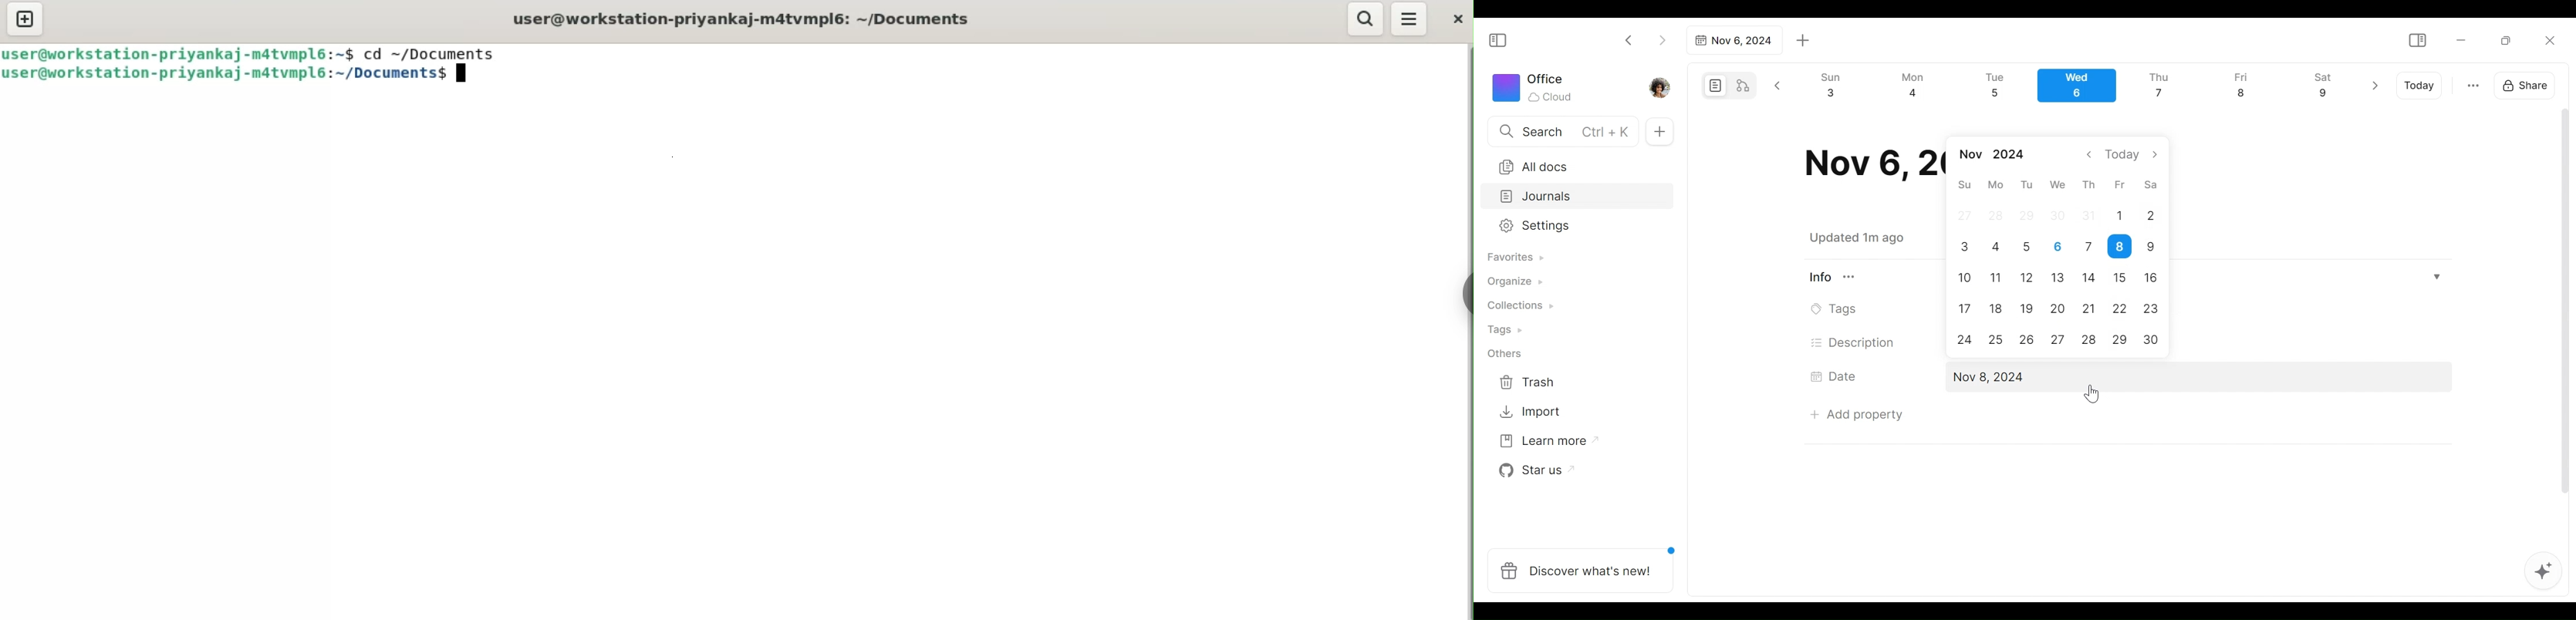 Image resolution: width=2576 pixels, height=644 pixels. What do you see at coordinates (1503, 39) in the screenshot?
I see `Show/Hide Sidebar` at bounding box center [1503, 39].